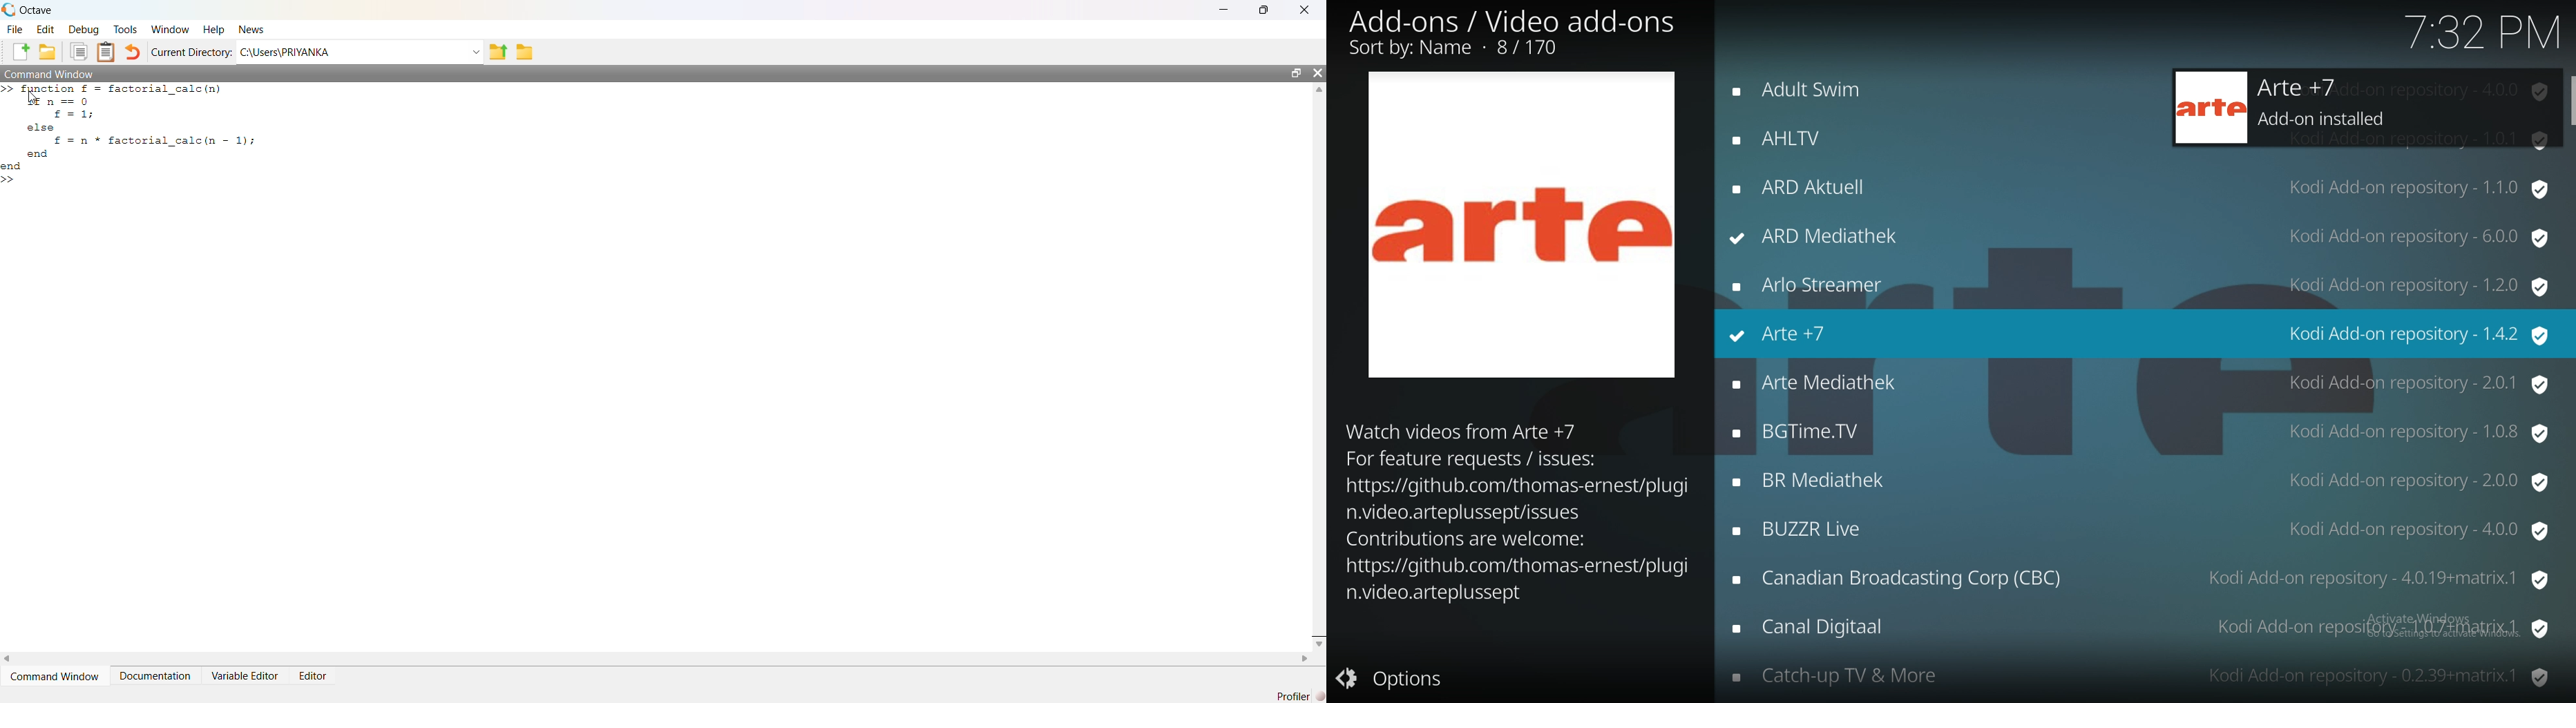  What do you see at coordinates (2480, 32) in the screenshot?
I see `time` at bounding box center [2480, 32].